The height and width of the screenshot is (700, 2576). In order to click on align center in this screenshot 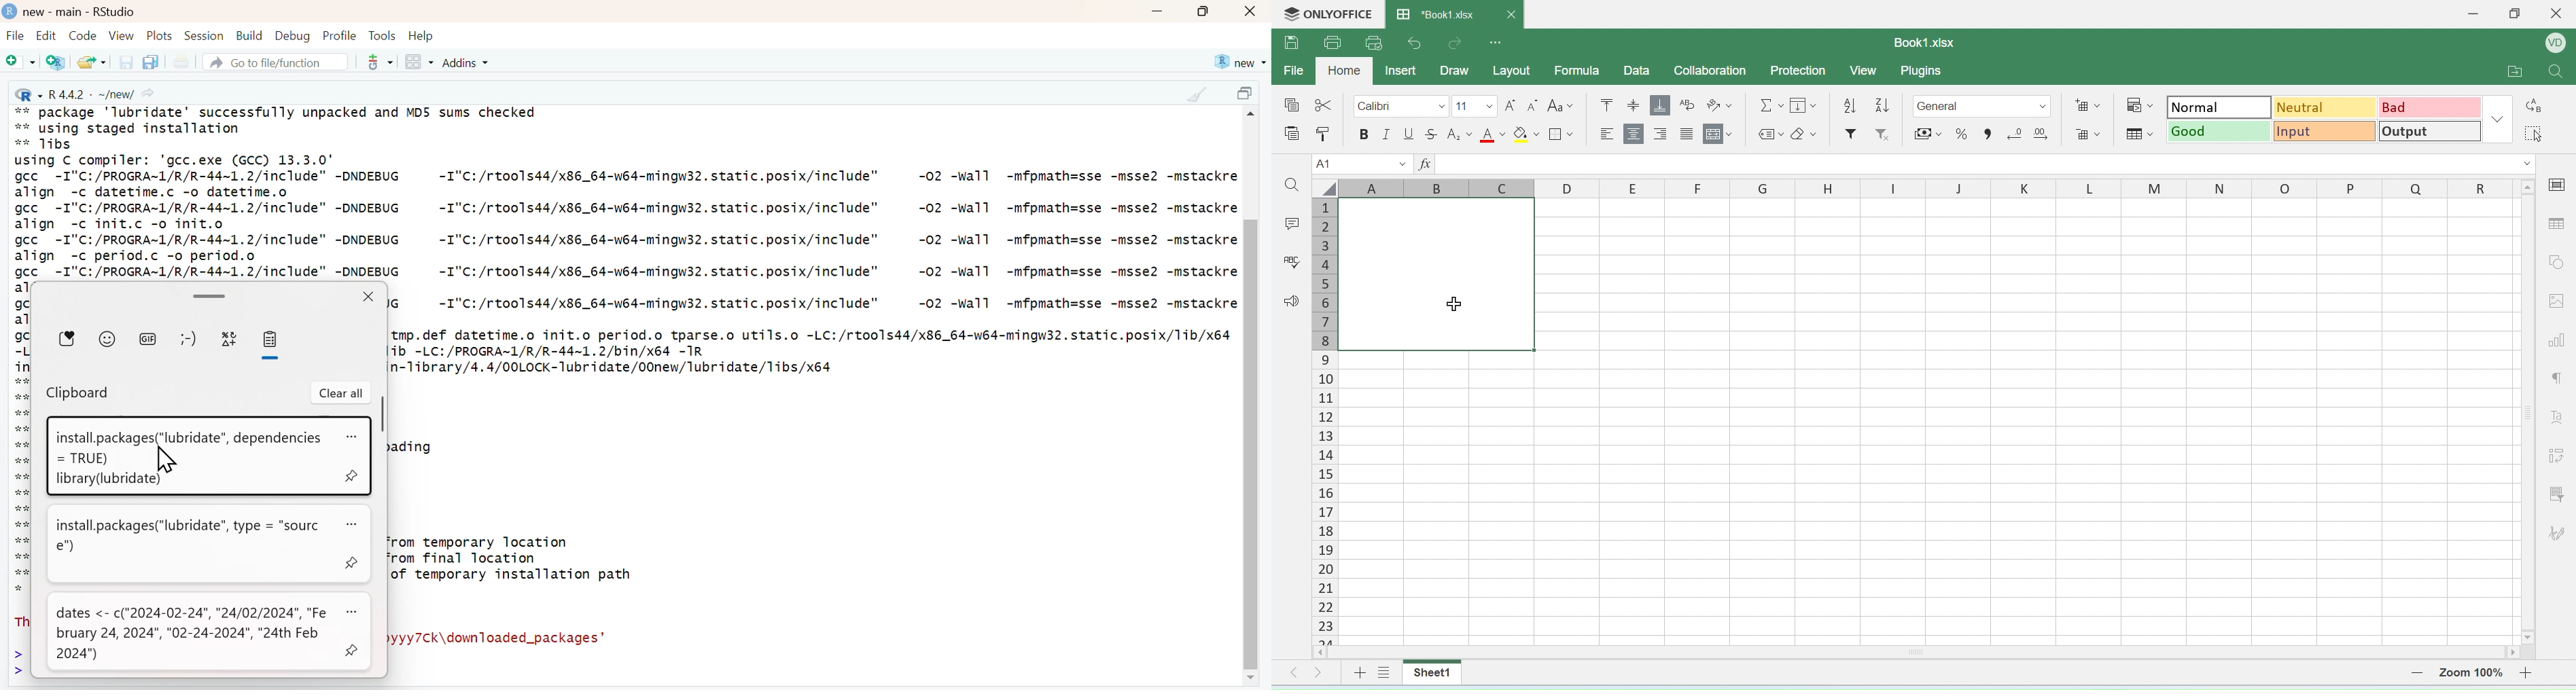, I will do `click(1635, 136)`.